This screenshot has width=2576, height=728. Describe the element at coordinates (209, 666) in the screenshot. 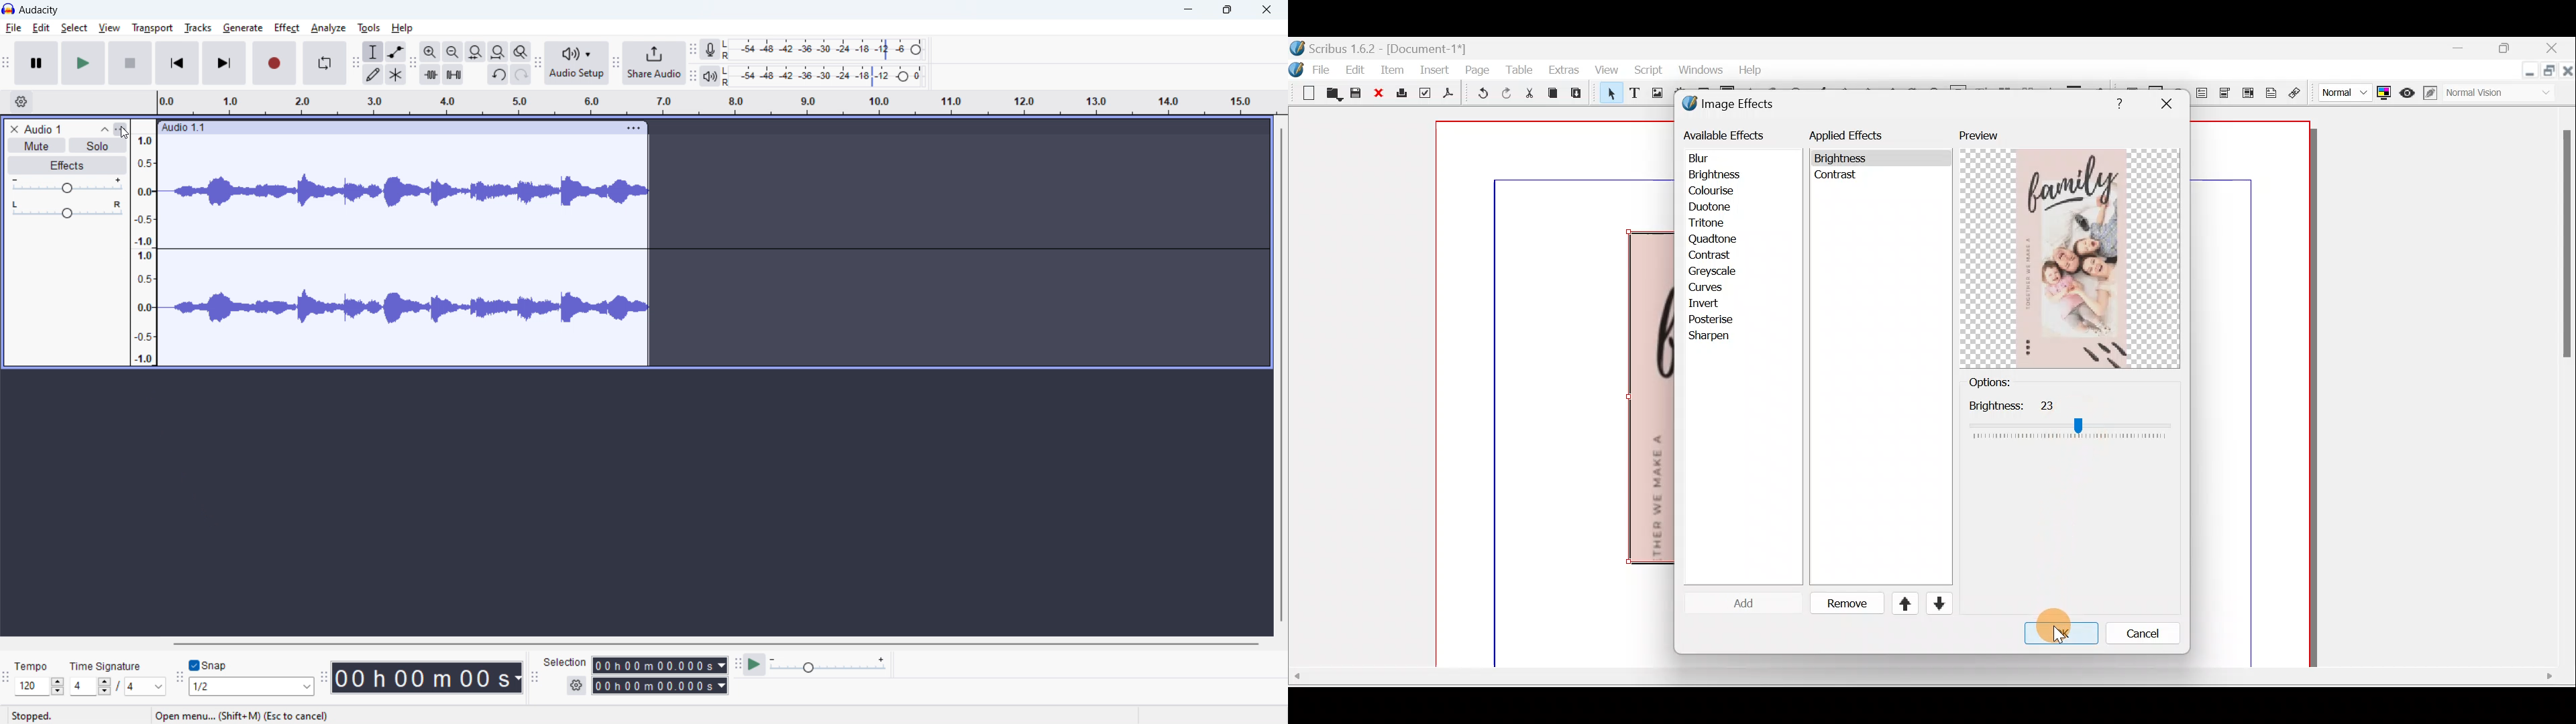

I see `toggle snap` at that location.